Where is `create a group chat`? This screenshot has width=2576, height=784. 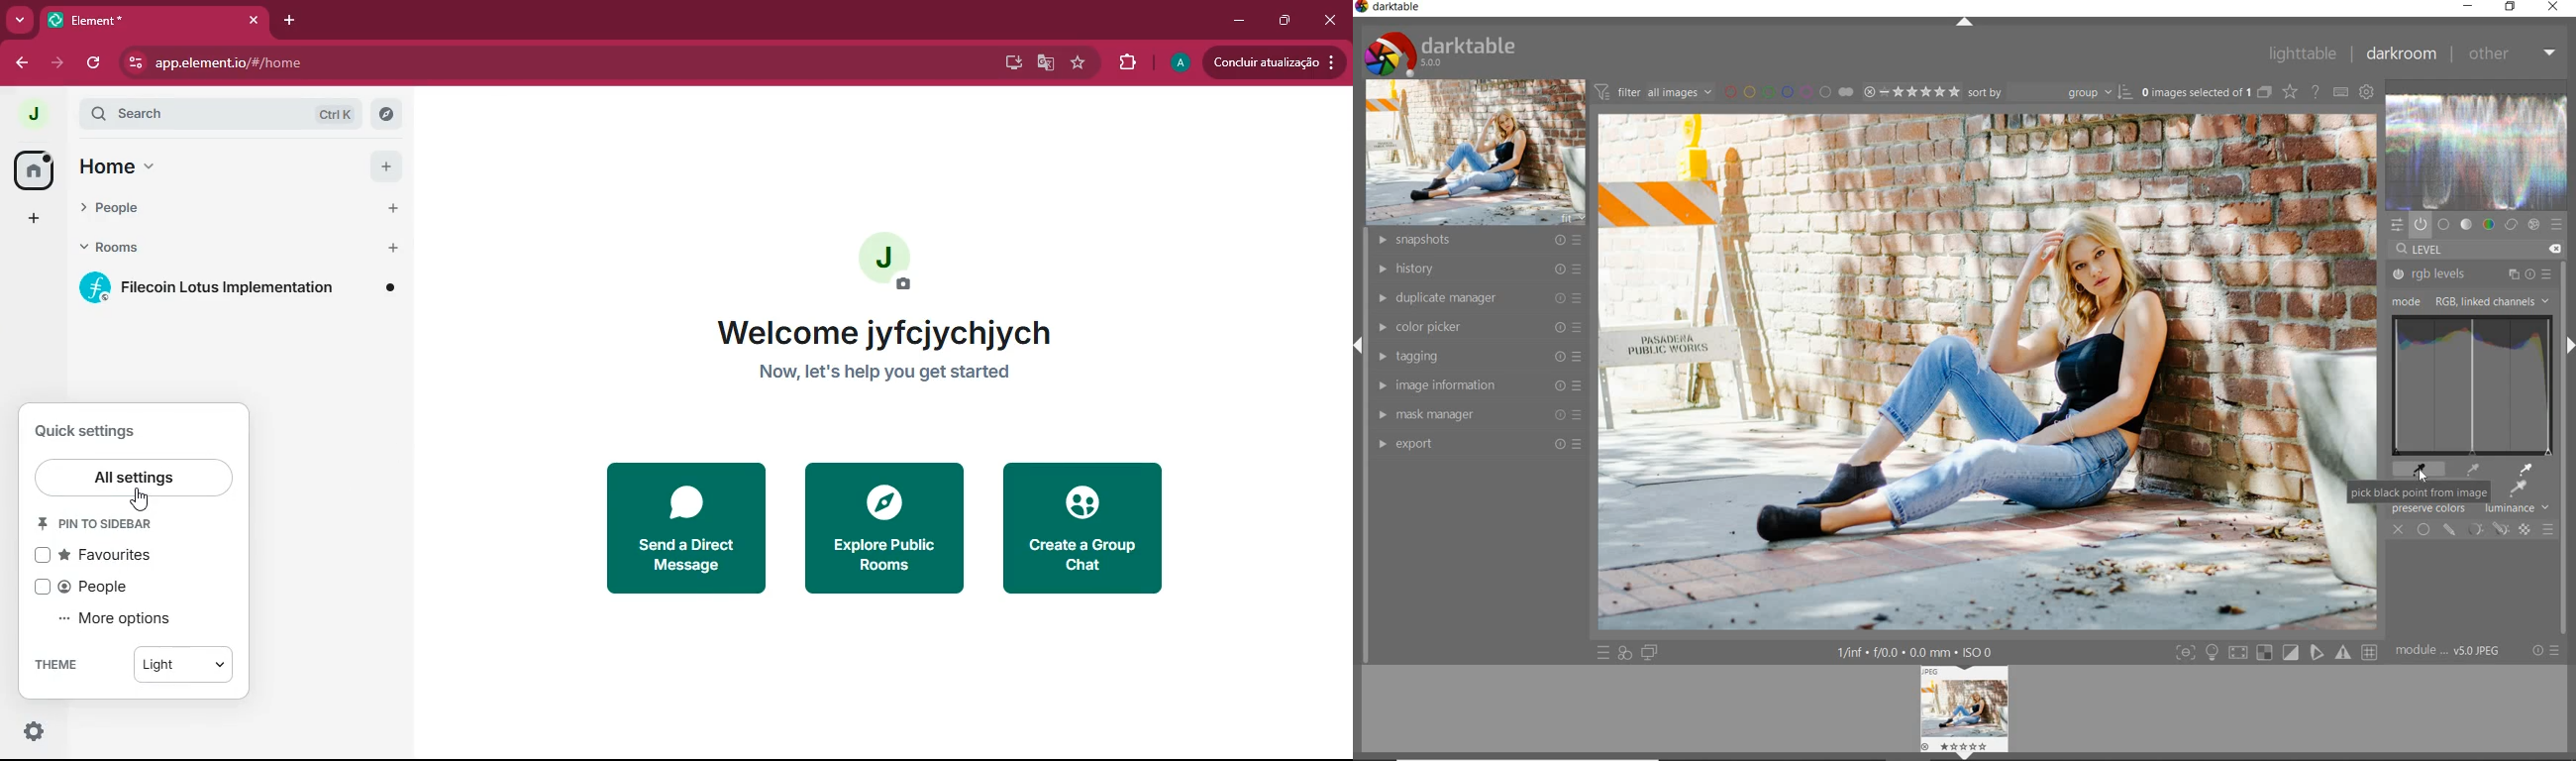 create a group chat is located at coordinates (1084, 525).